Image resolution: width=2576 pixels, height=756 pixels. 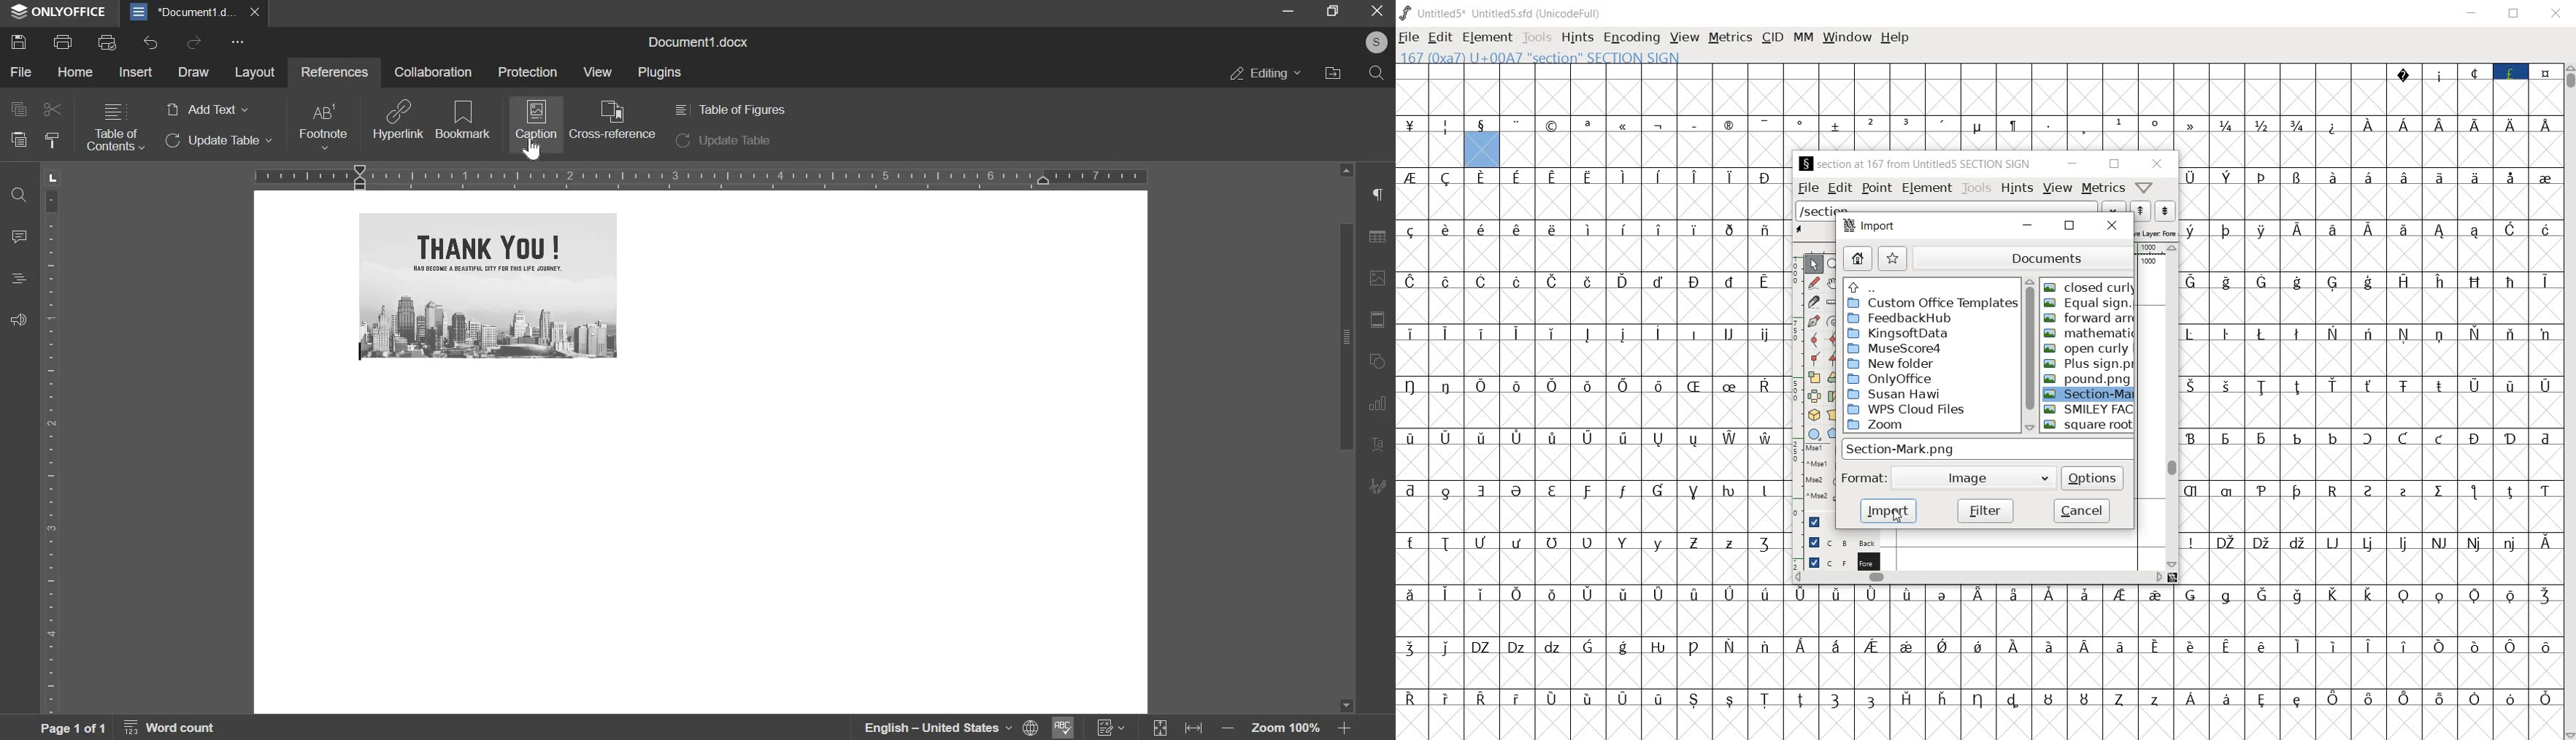 I want to click on file, so click(x=22, y=73).